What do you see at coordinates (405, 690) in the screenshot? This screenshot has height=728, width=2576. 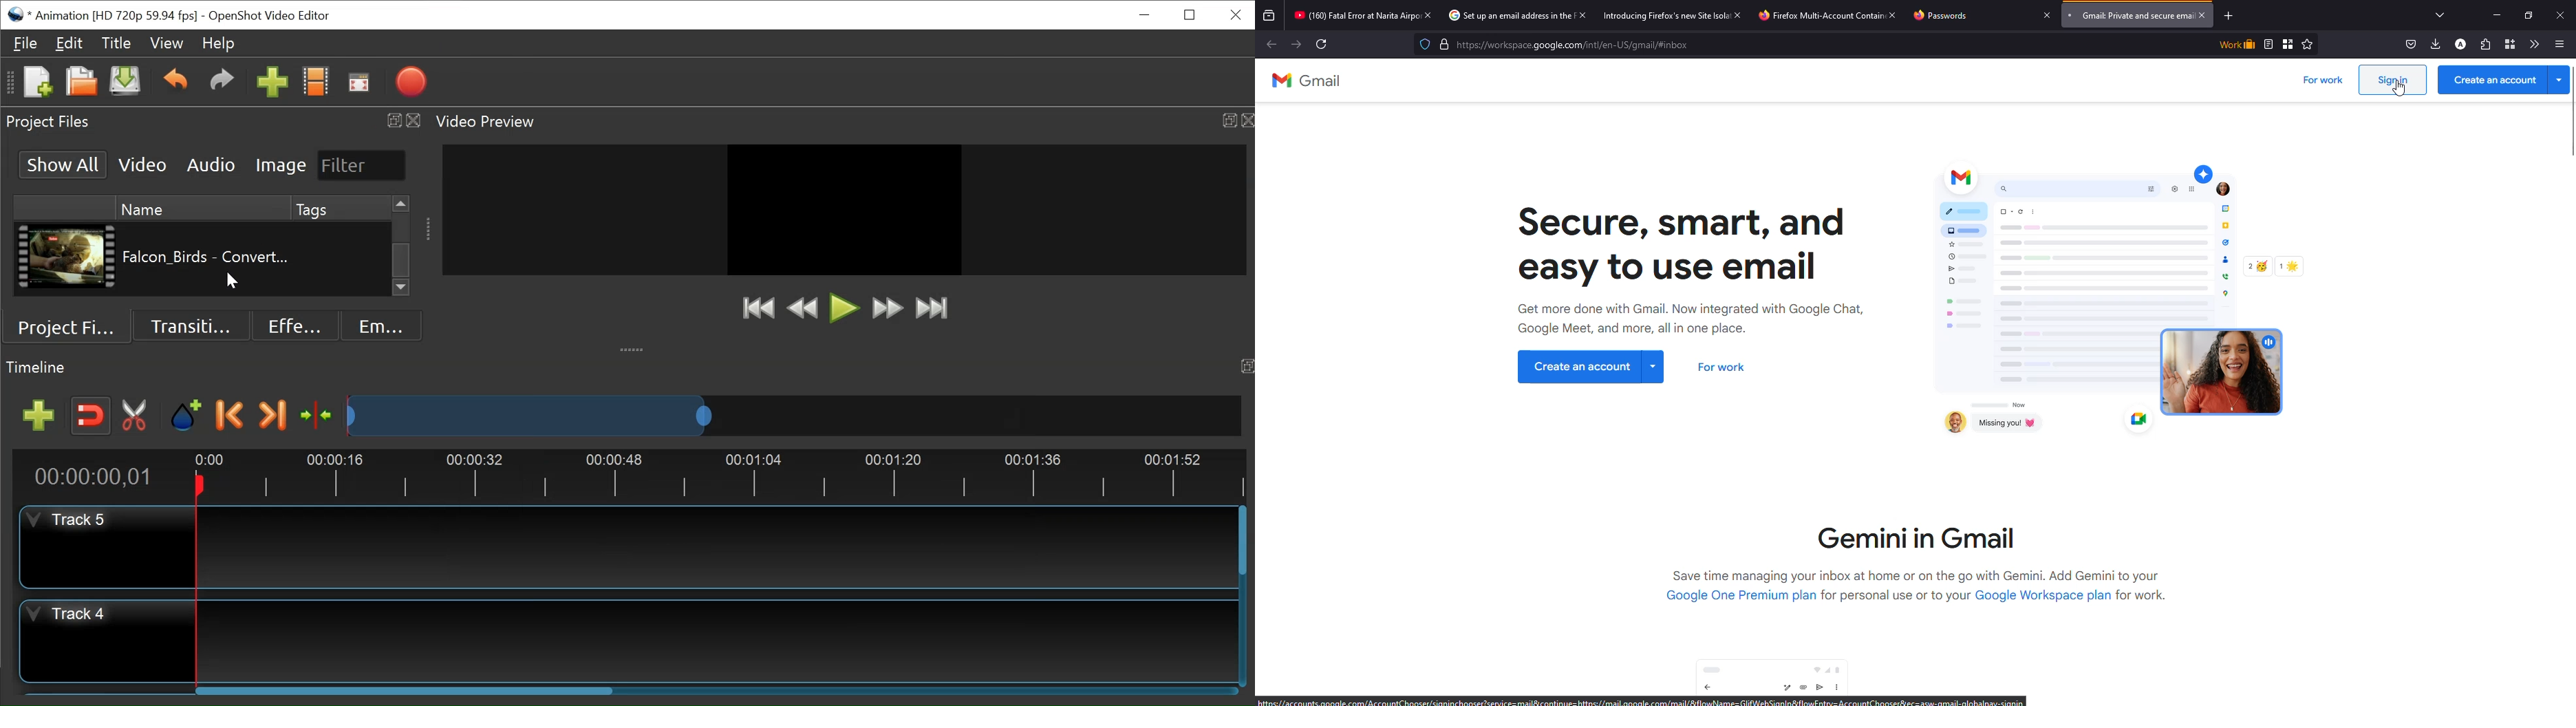 I see `Horizontal Scroll bar` at bounding box center [405, 690].